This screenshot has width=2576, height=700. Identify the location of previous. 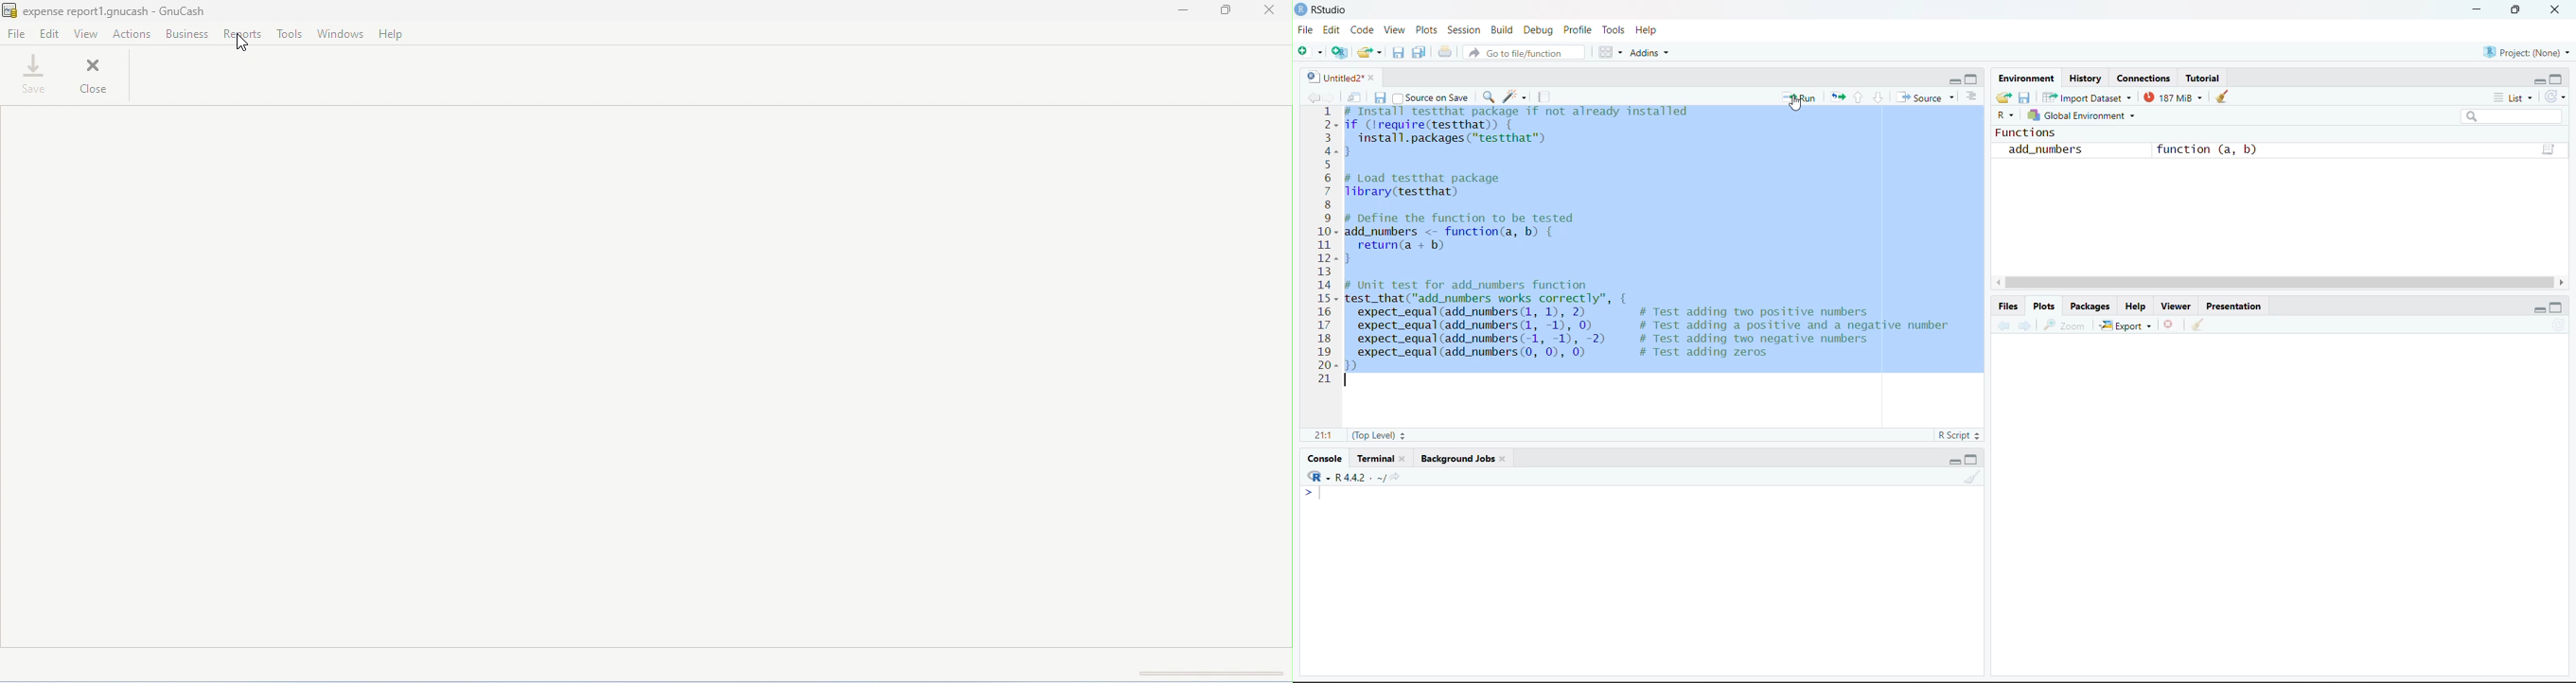
(1313, 98).